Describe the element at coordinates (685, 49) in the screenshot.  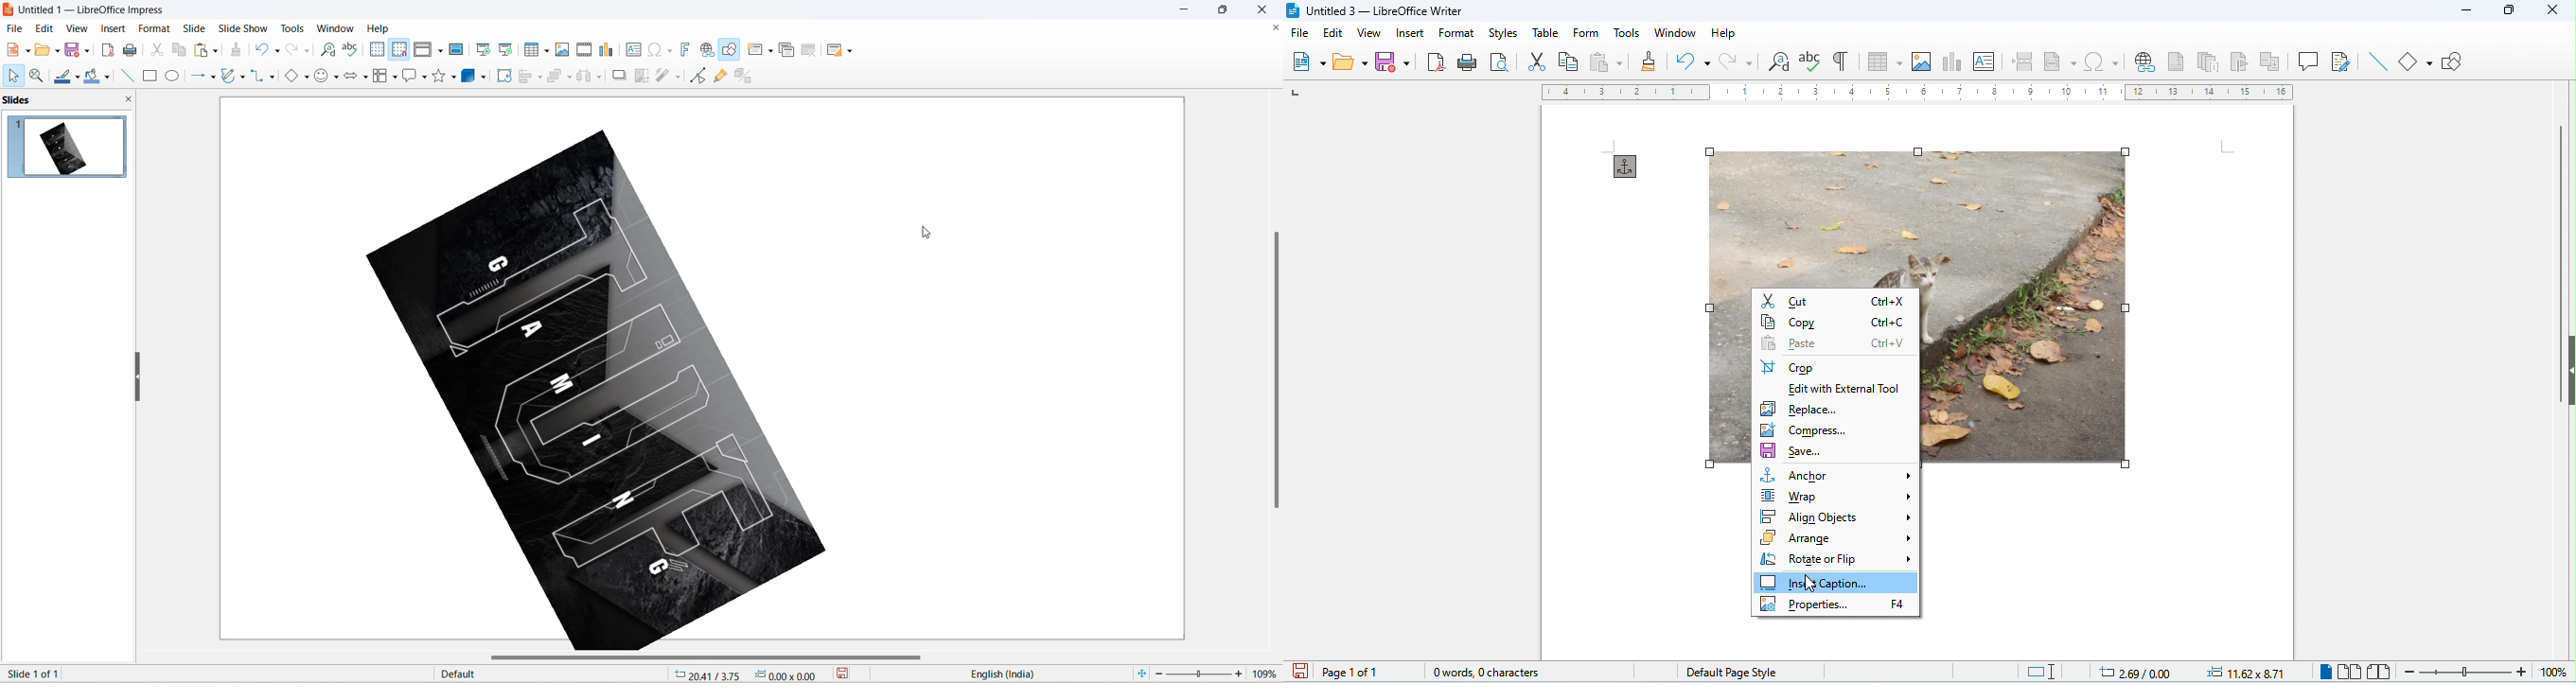
I see `insert fontwork text` at that location.